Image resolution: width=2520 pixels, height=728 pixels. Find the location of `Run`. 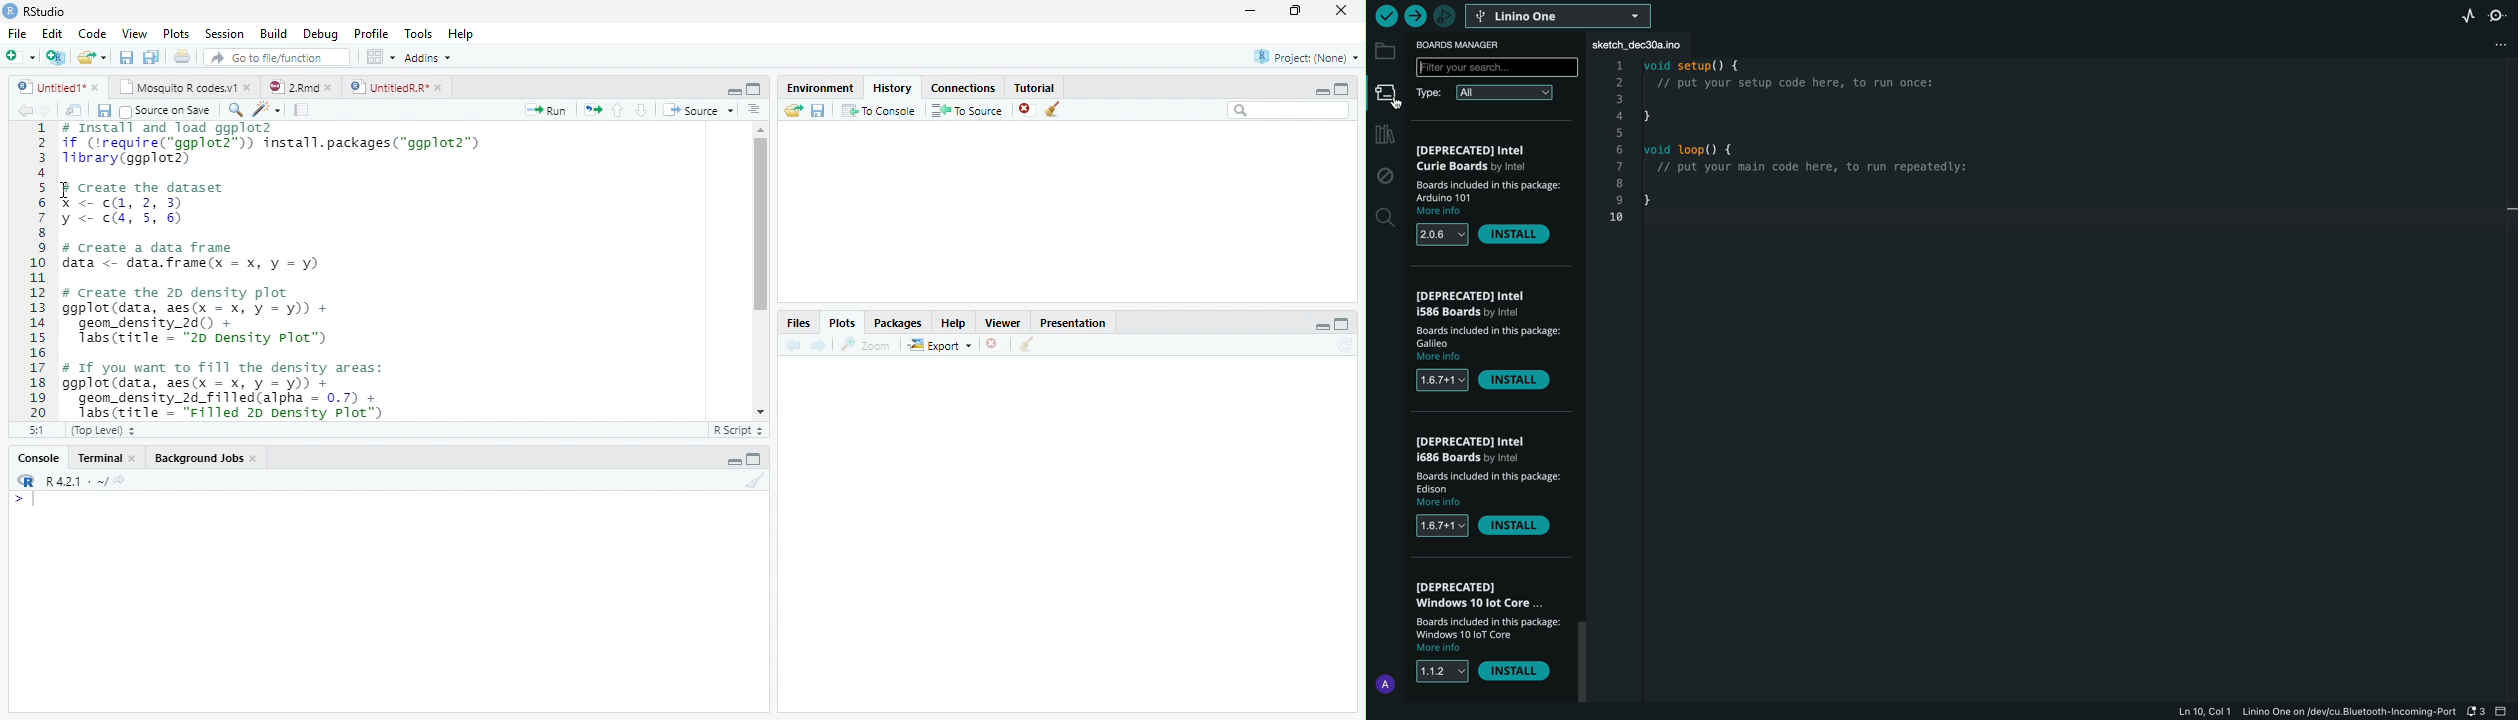

Run is located at coordinates (543, 111).